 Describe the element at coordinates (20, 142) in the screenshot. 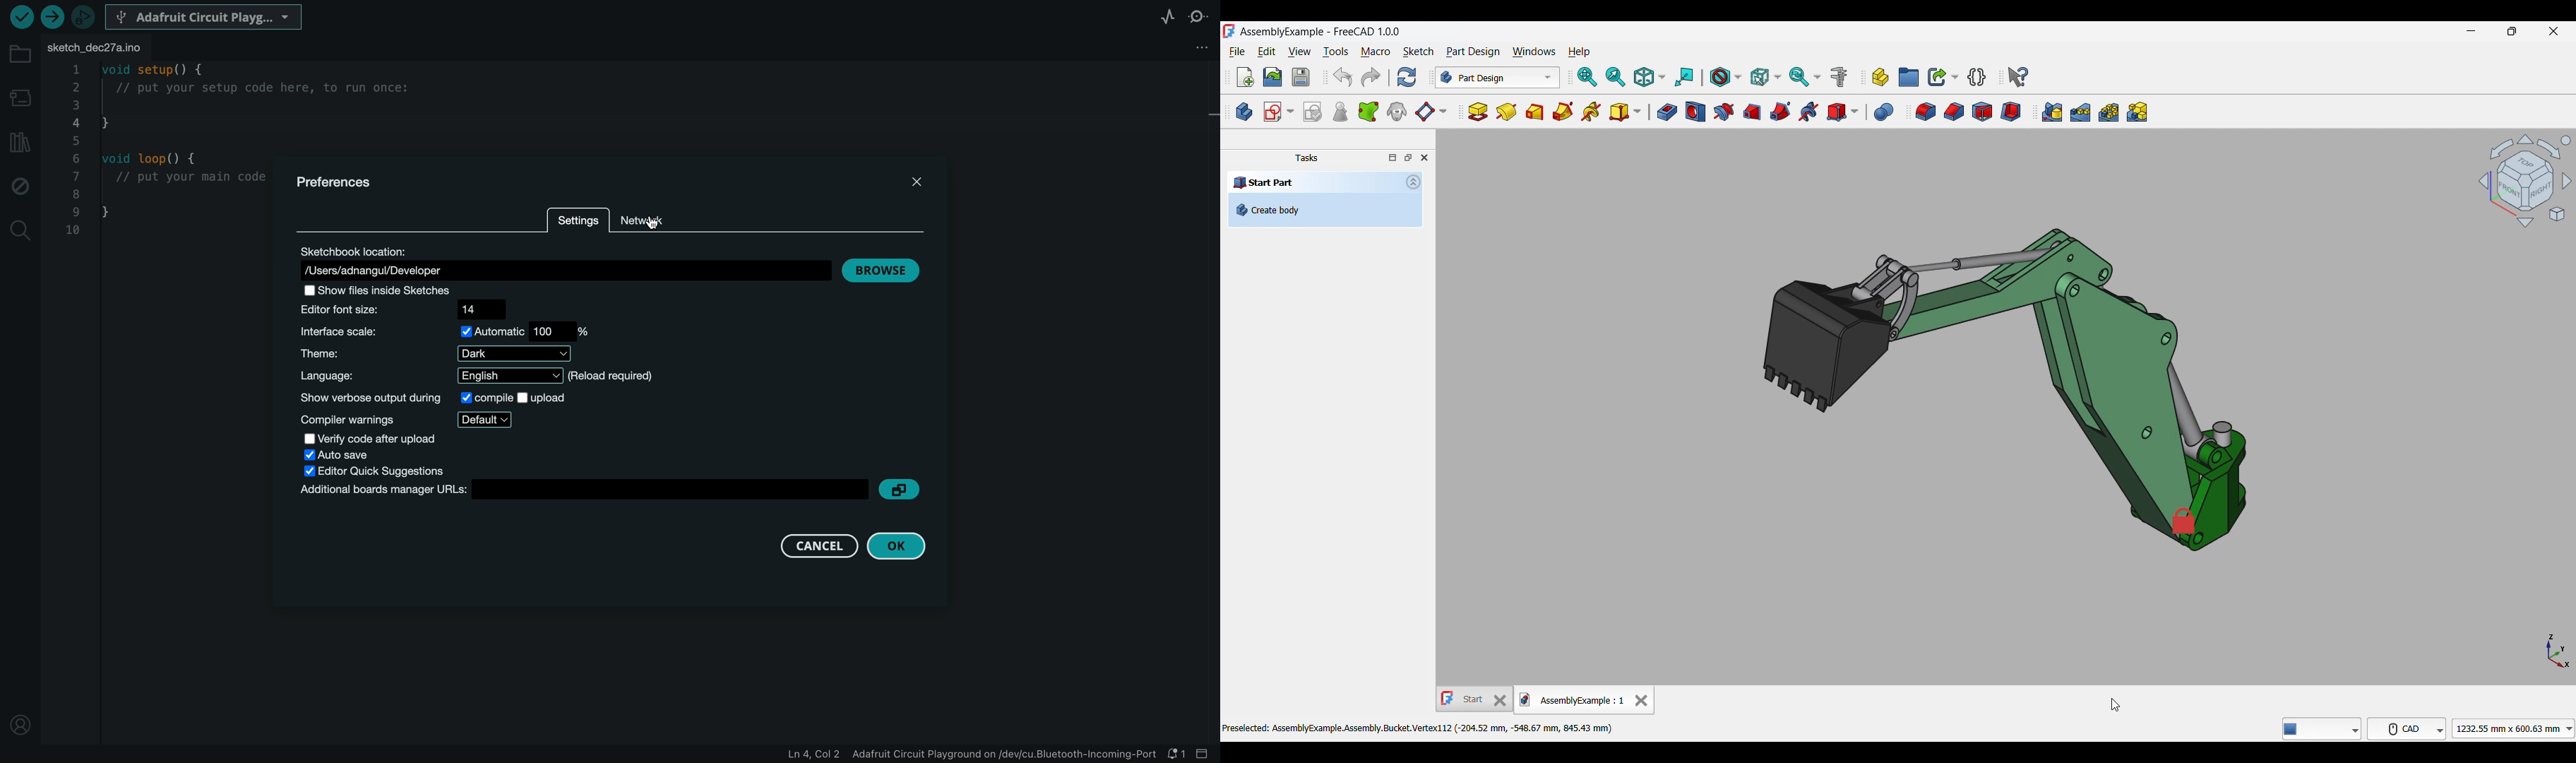

I see `library manager` at that location.